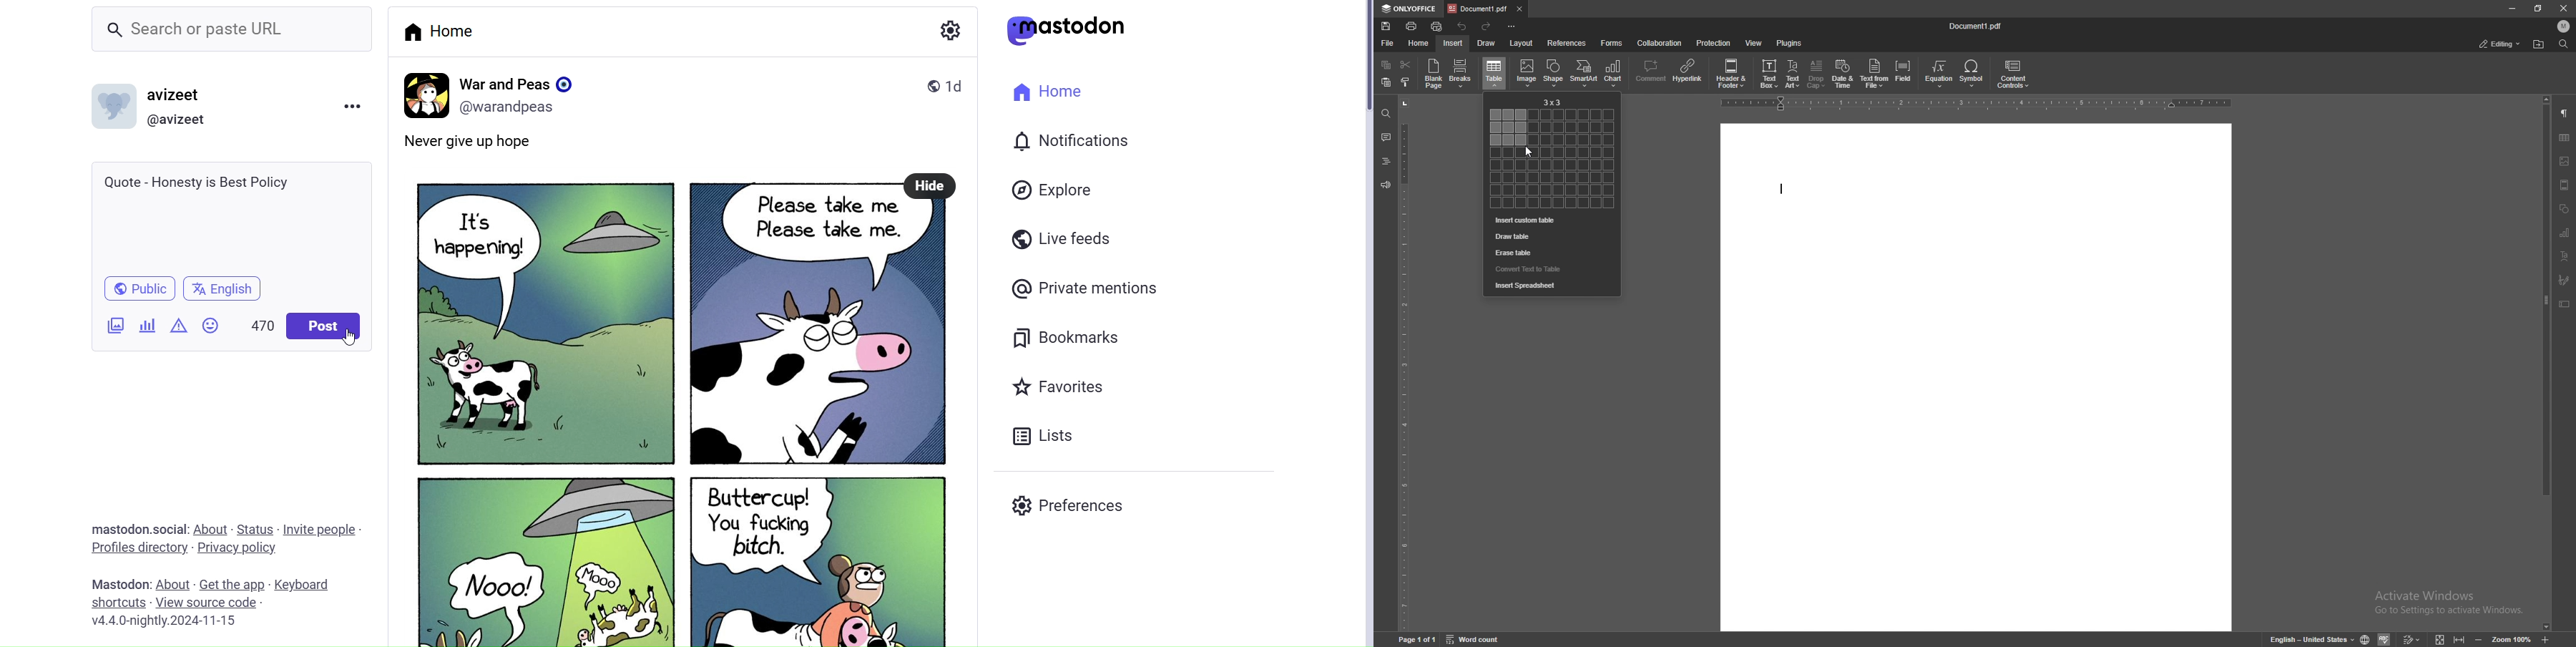 Image resolution: width=2576 pixels, height=672 pixels. I want to click on Cursor, so click(351, 339).